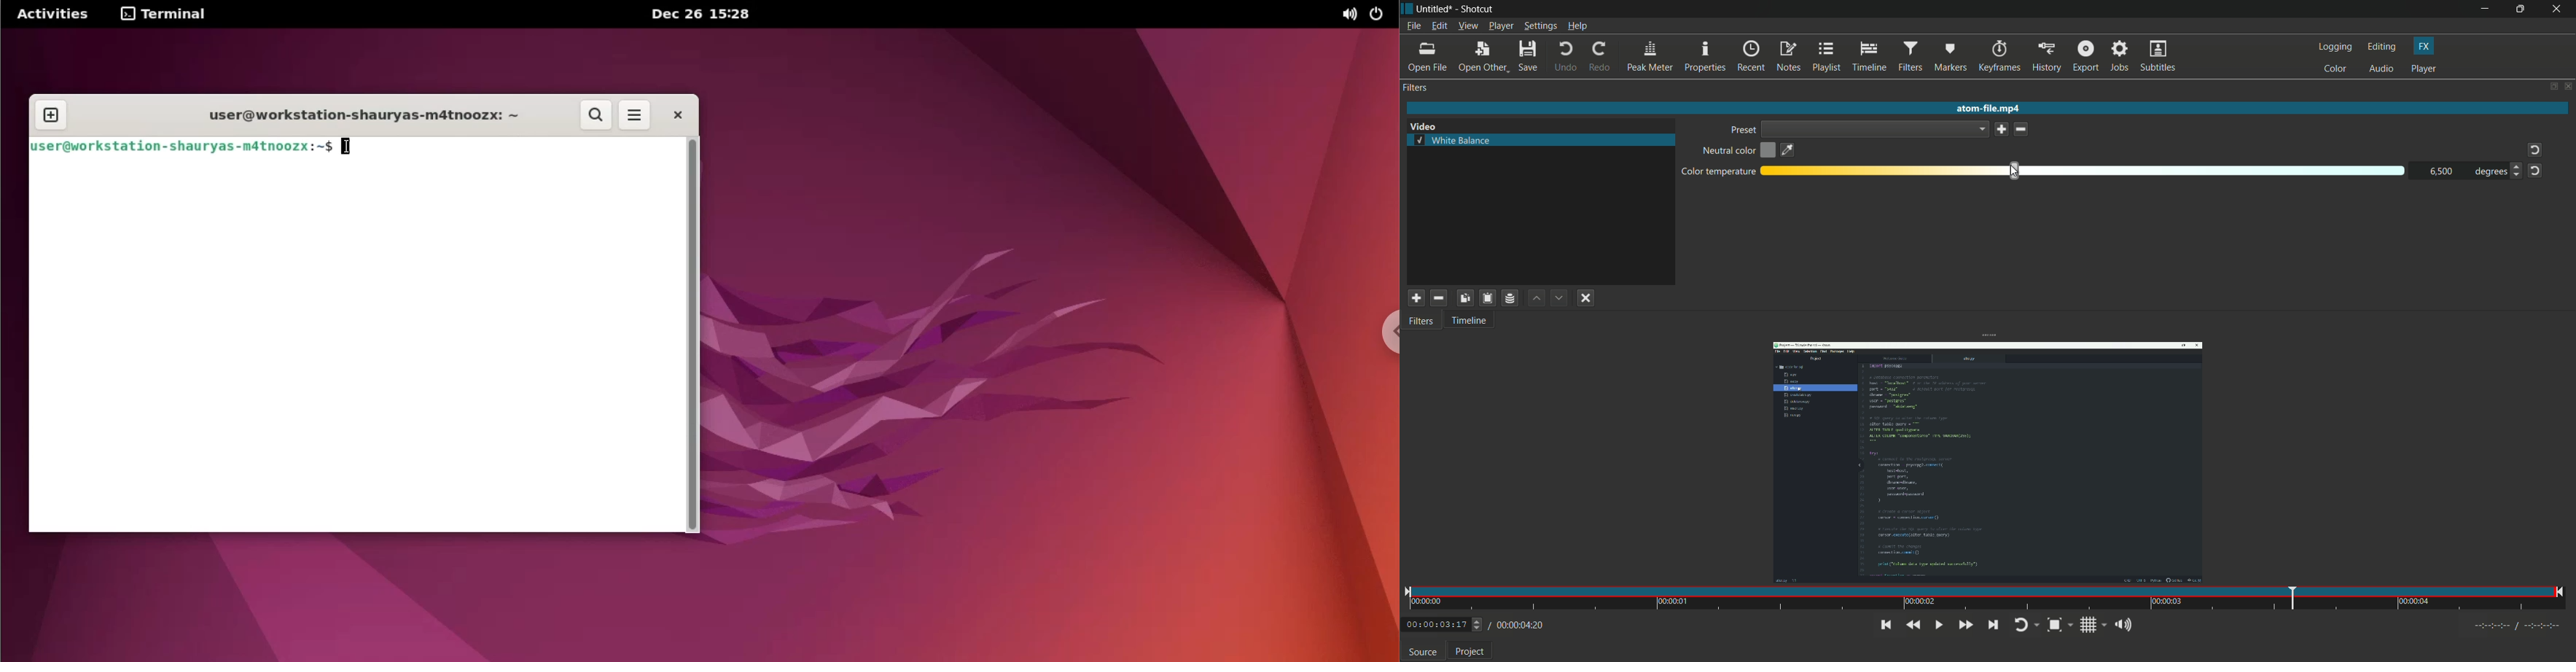  Describe the element at coordinates (355, 118) in the screenshot. I see `user@workstation -shauryas-m4tnoozx:~` at that location.